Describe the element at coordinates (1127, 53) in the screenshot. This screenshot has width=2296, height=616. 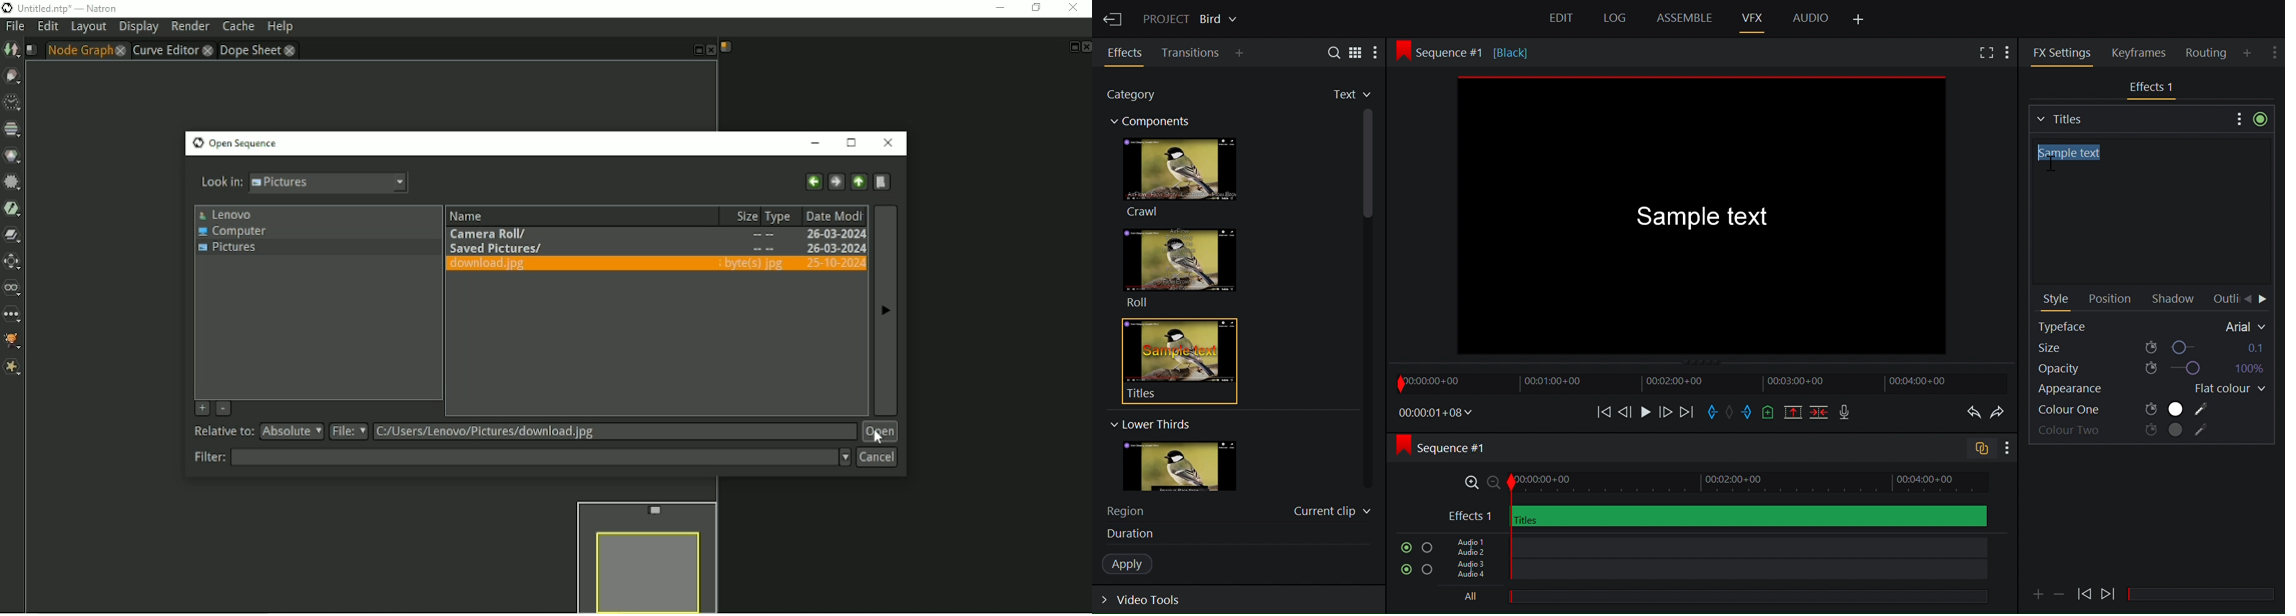
I see `Effects` at that location.